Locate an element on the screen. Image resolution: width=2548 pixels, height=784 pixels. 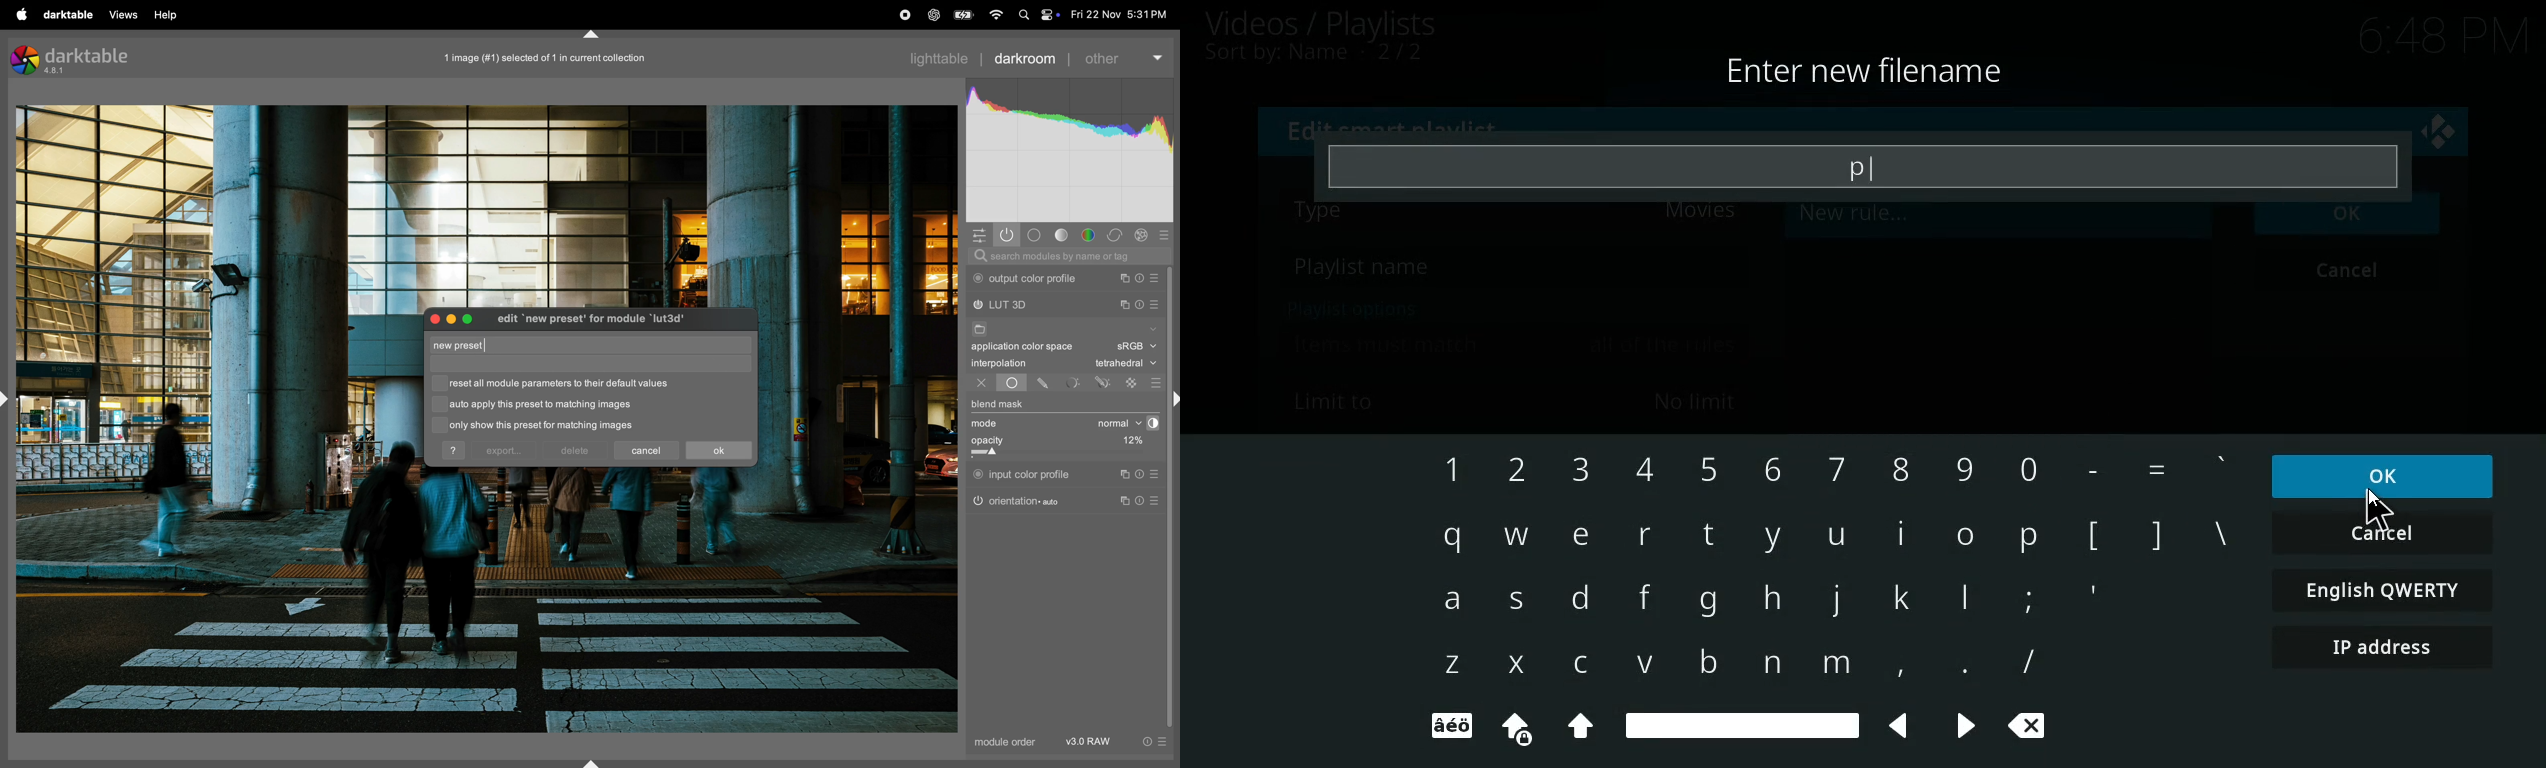
histogram is located at coordinates (1071, 151).